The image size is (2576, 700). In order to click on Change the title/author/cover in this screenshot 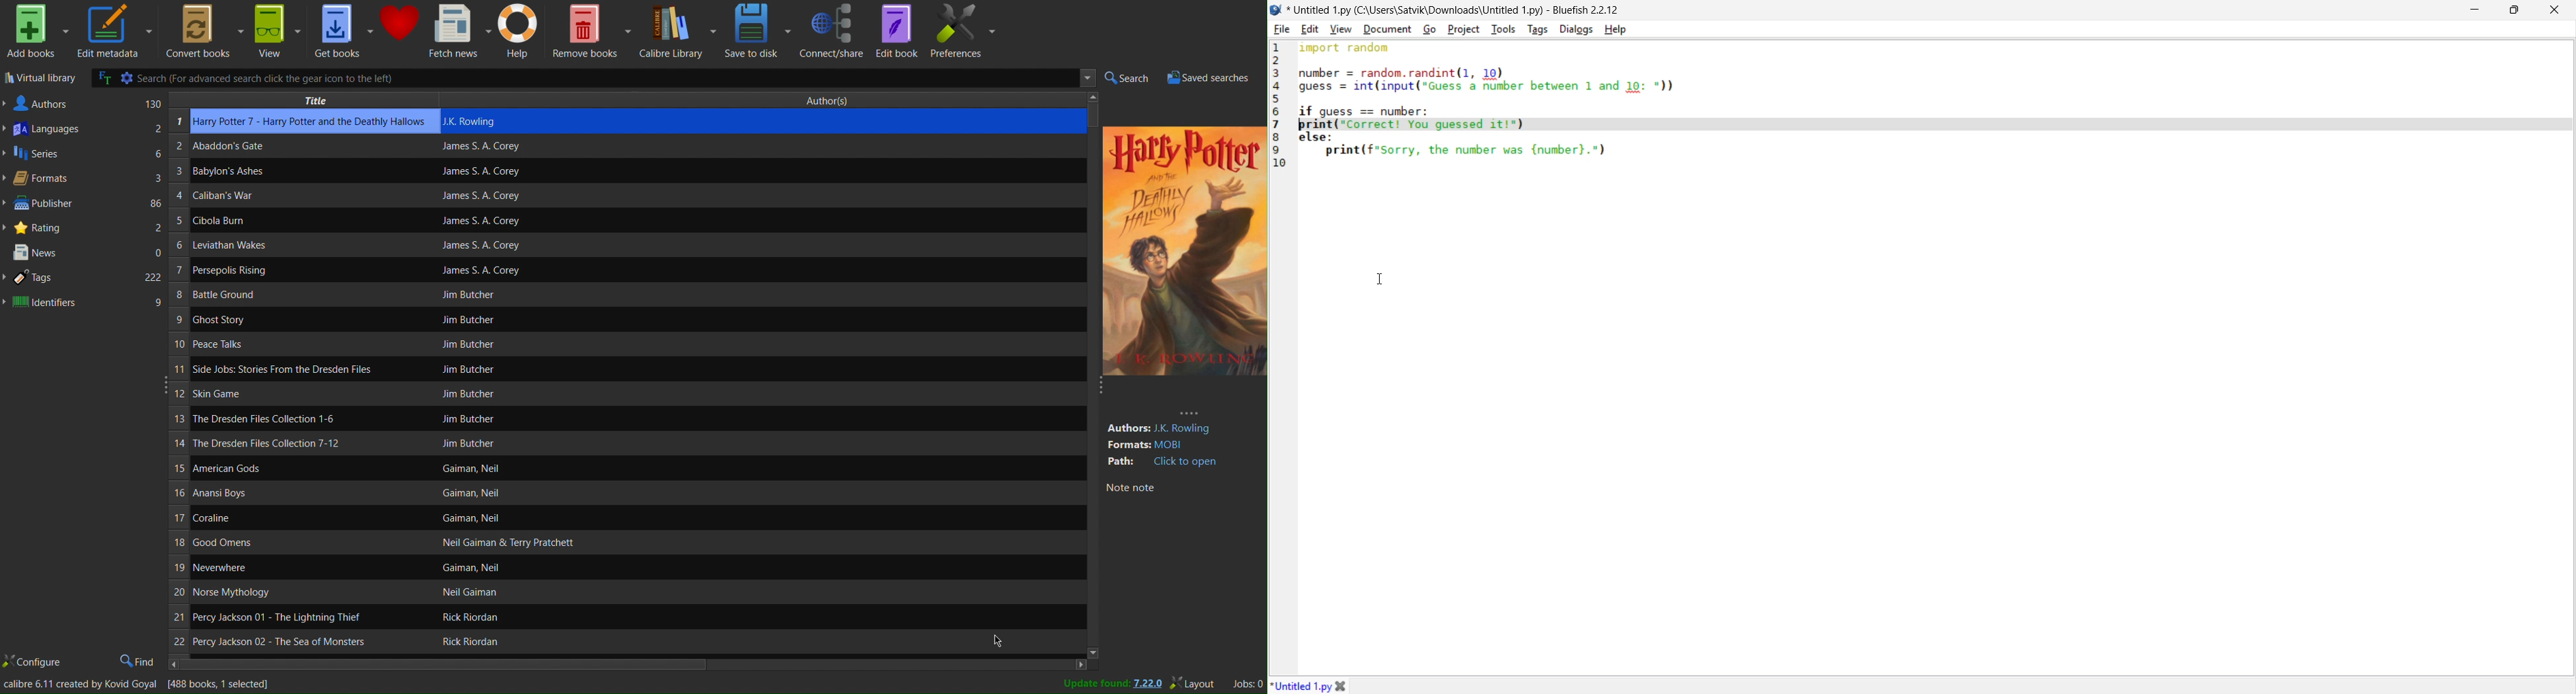, I will do `click(139, 686)`.